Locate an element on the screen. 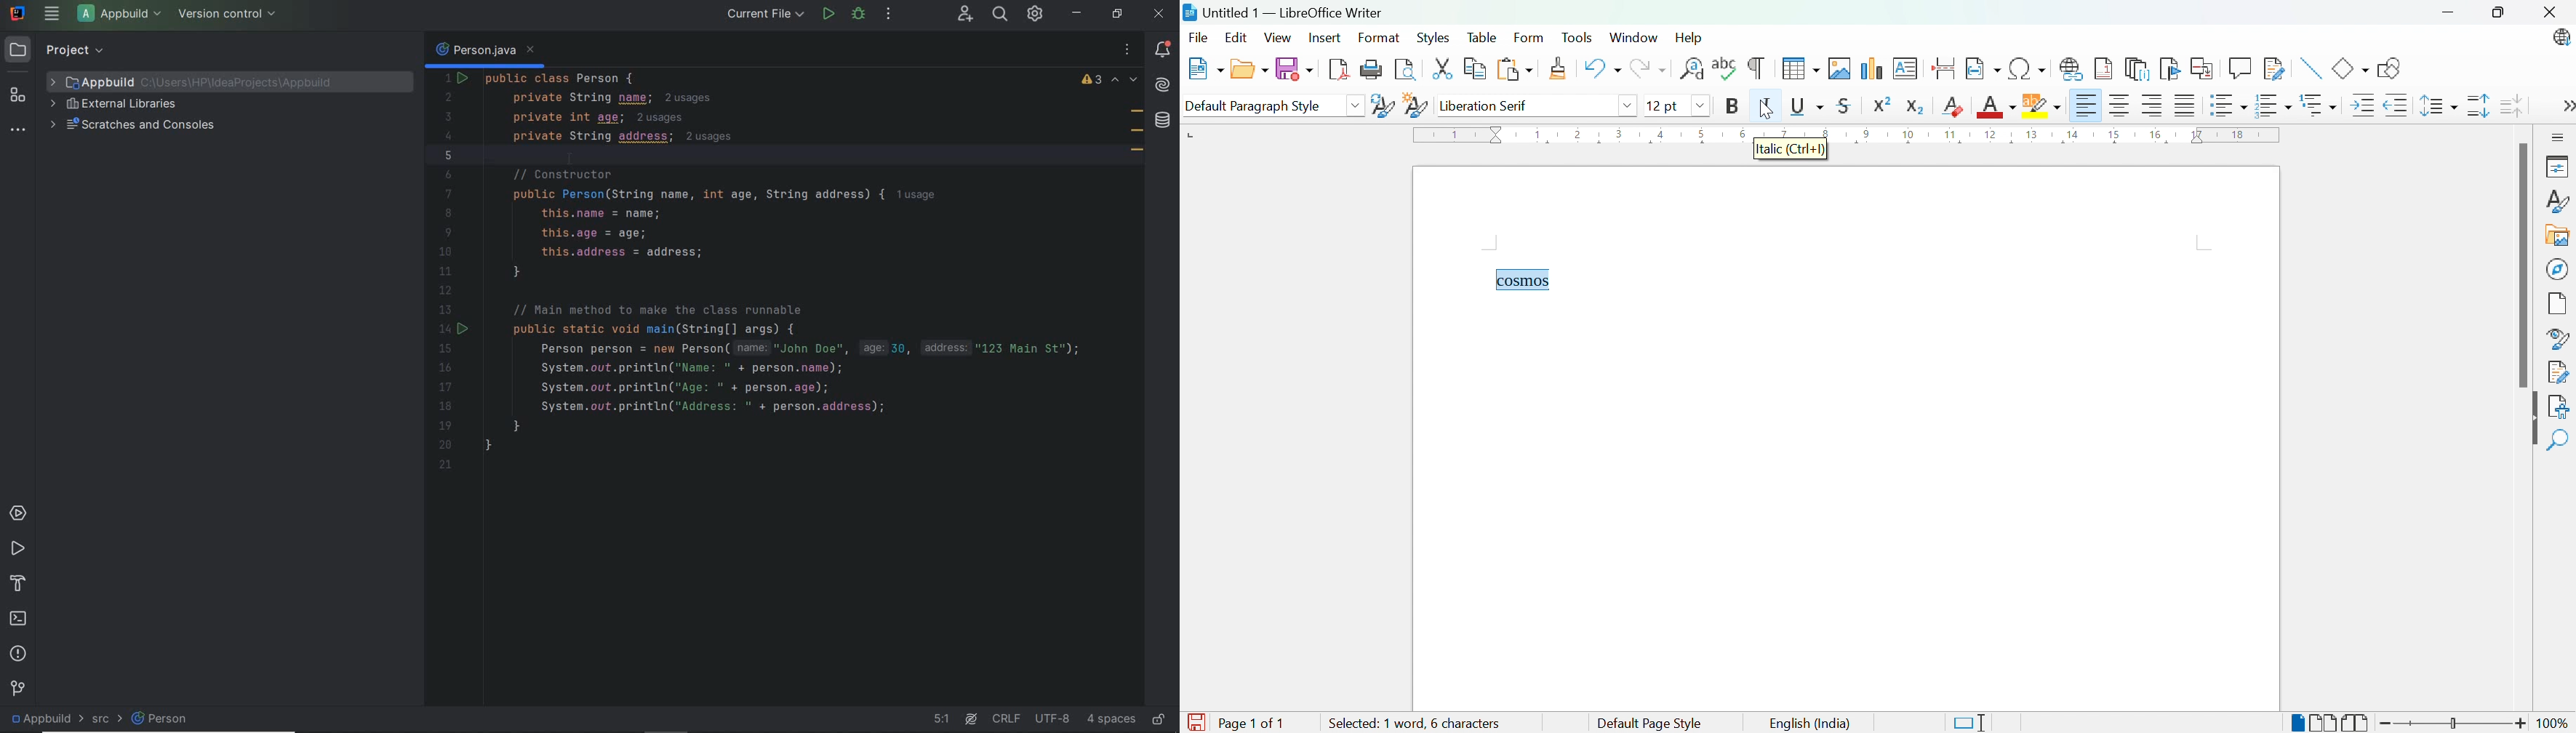 This screenshot has height=756, width=2576. Align left is located at coordinates (2087, 106).